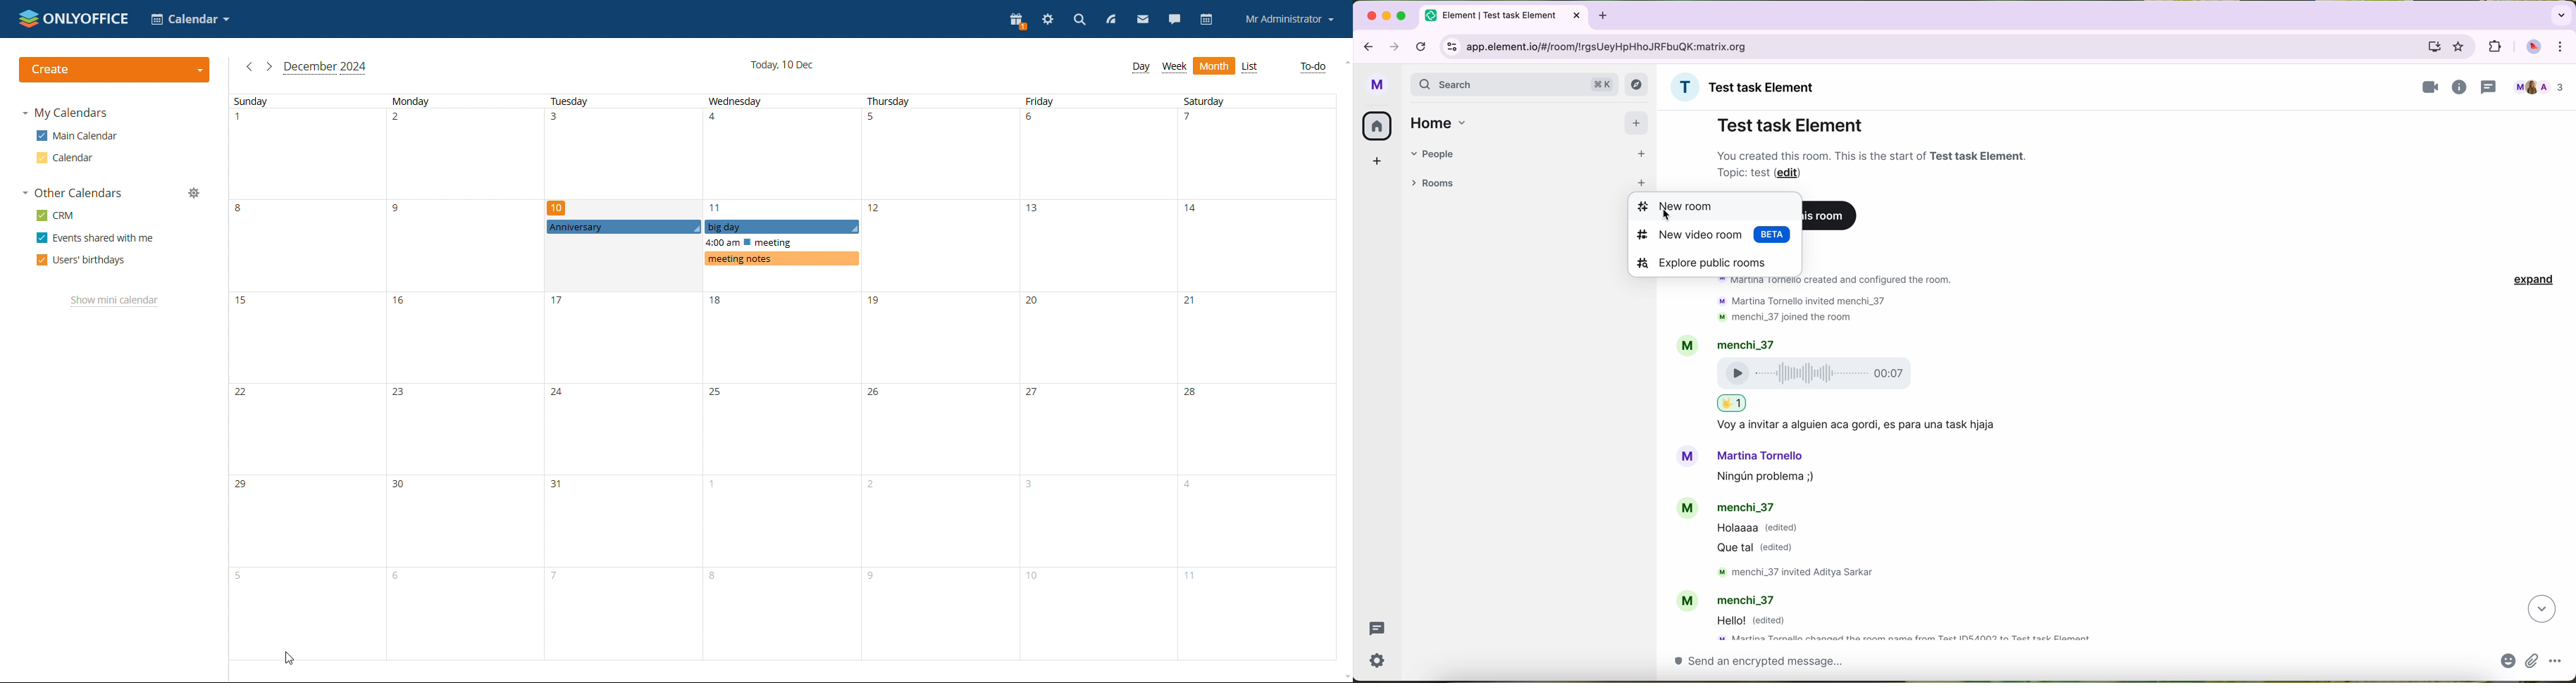  Describe the element at coordinates (1665, 218) in the screenshot. I see `cursor` at that location.